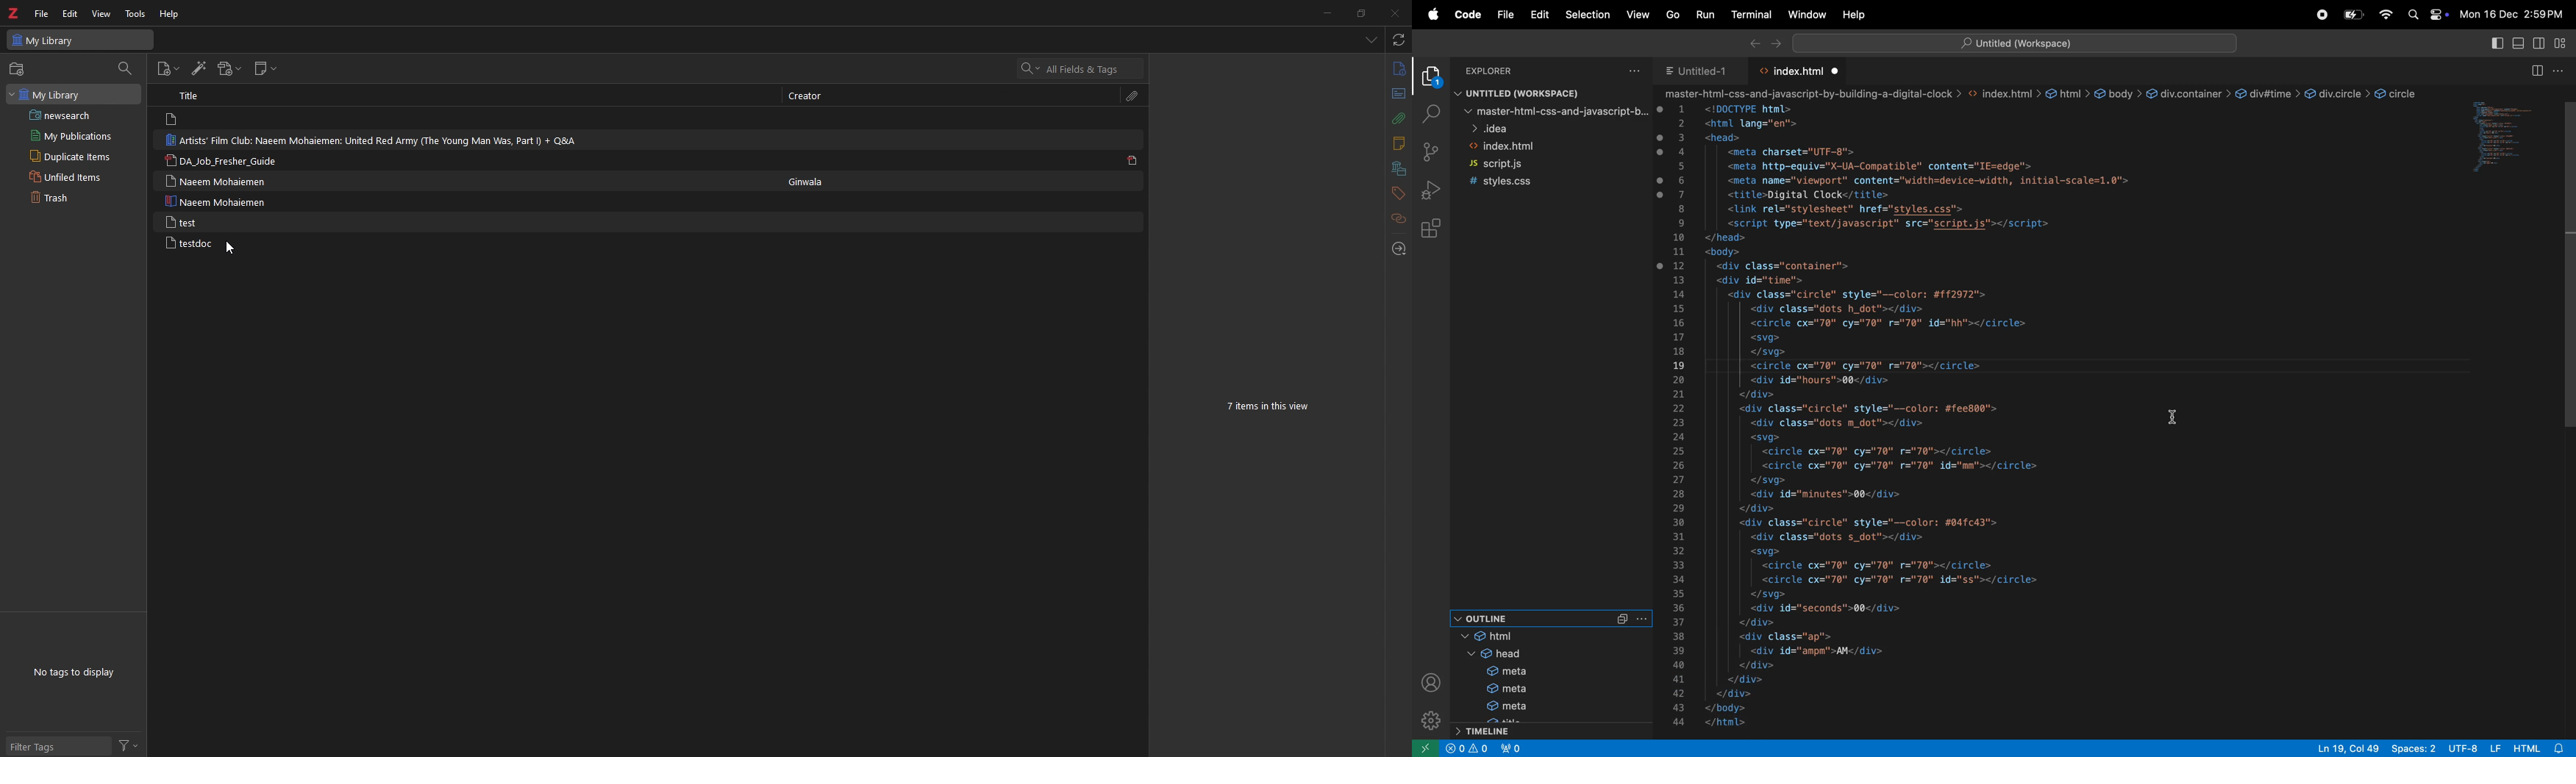 The image size is (2576, 784). I want to click on file, so click(1502, 15).